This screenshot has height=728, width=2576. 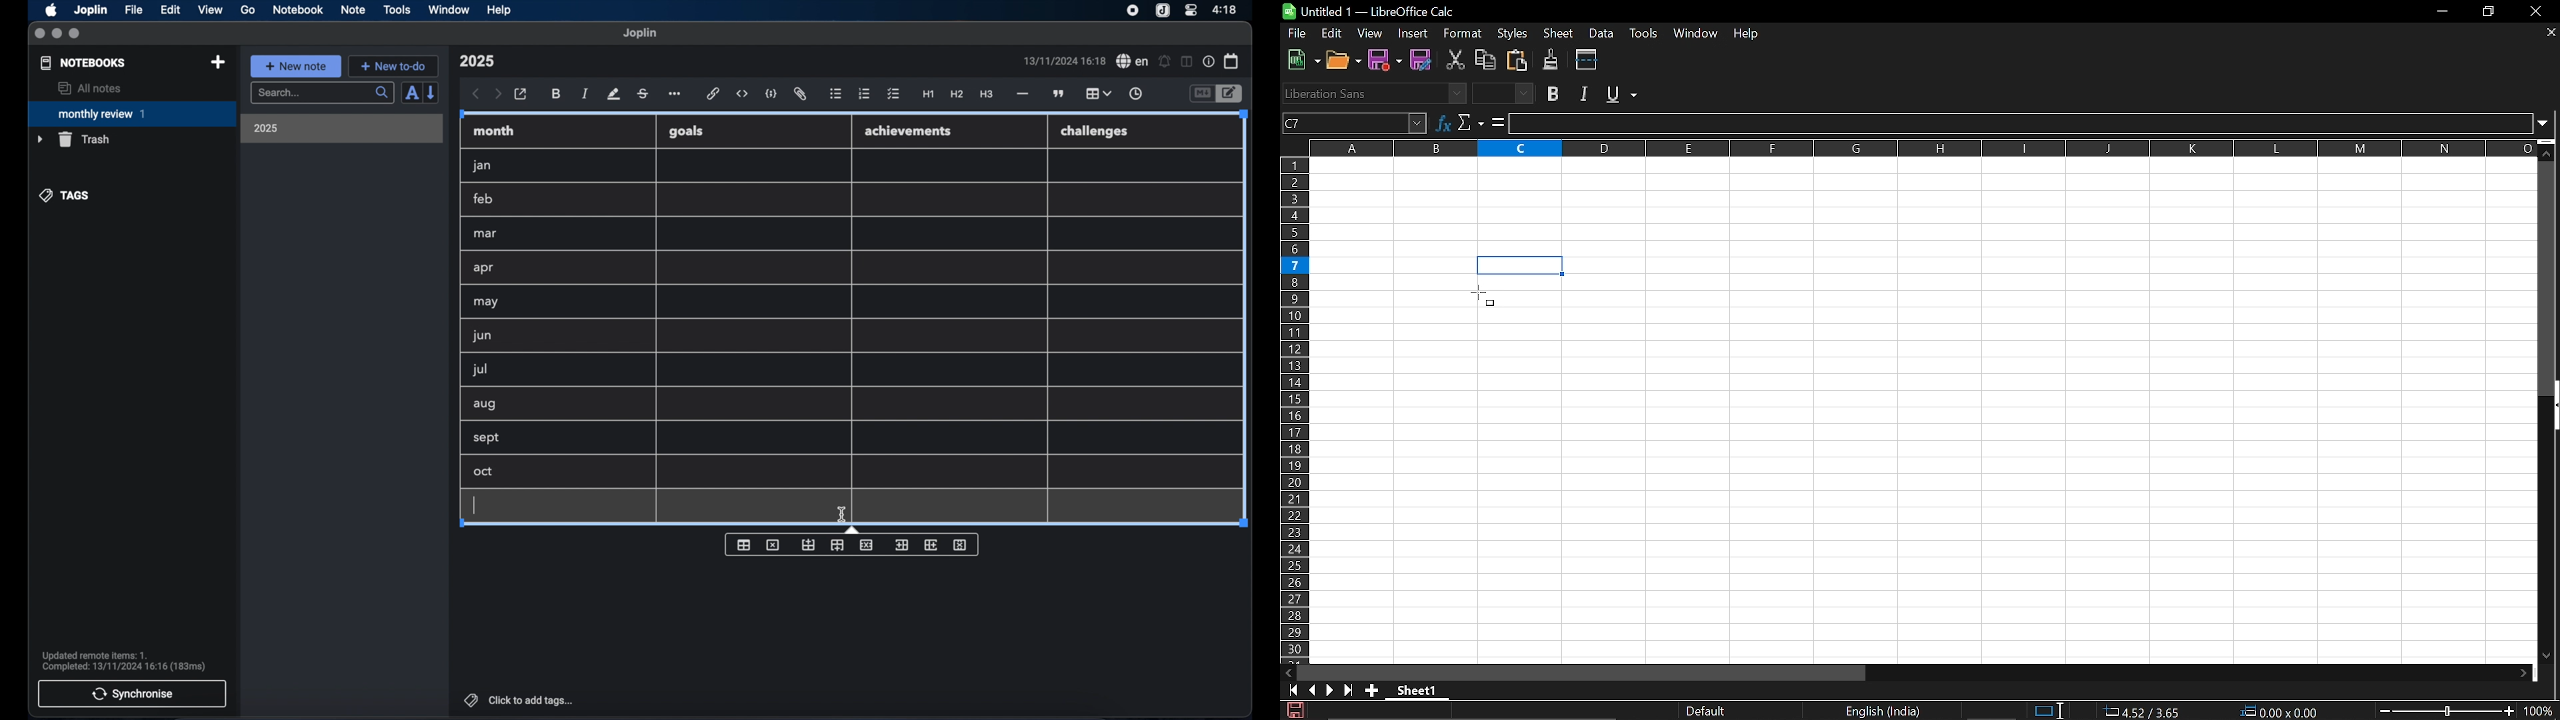 What do you see at coordinates (1296, 33) in the screenshot?
I see `File` at bounding box center [1296, 33].